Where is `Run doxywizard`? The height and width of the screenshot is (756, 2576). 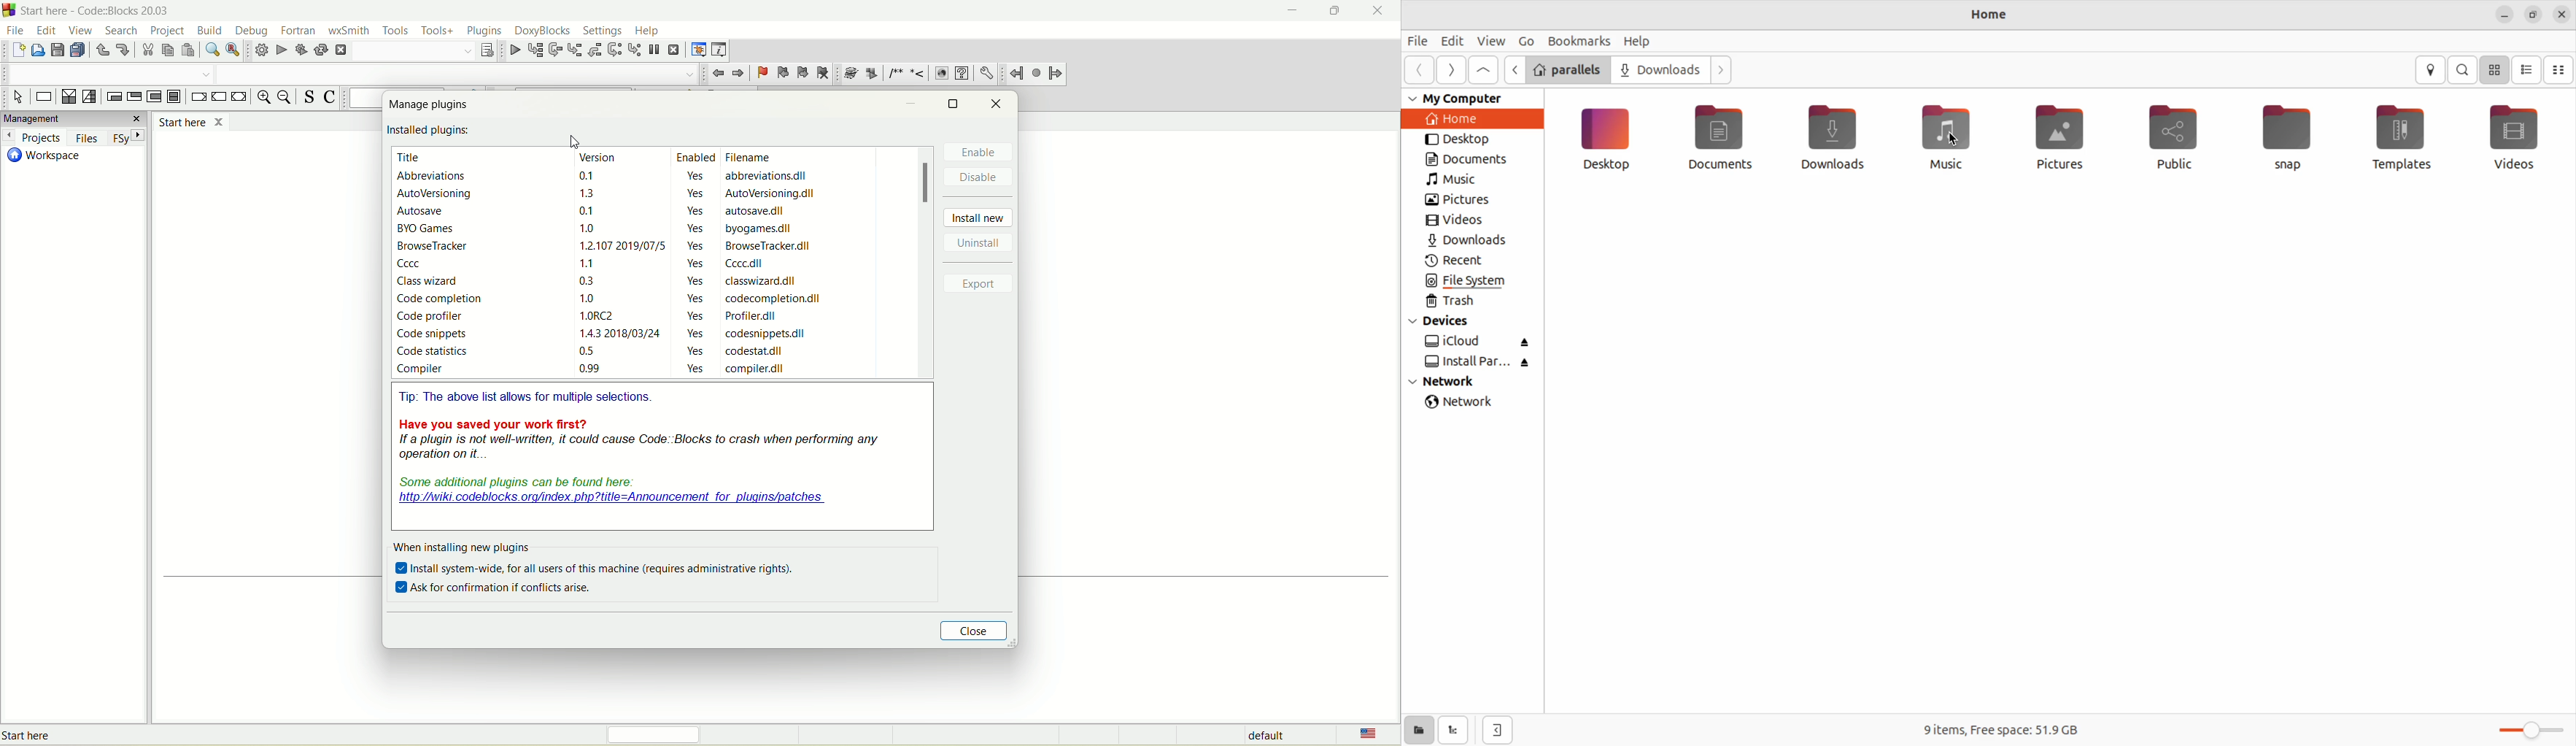 Run doxywizard is located at coordinates (849, 74).